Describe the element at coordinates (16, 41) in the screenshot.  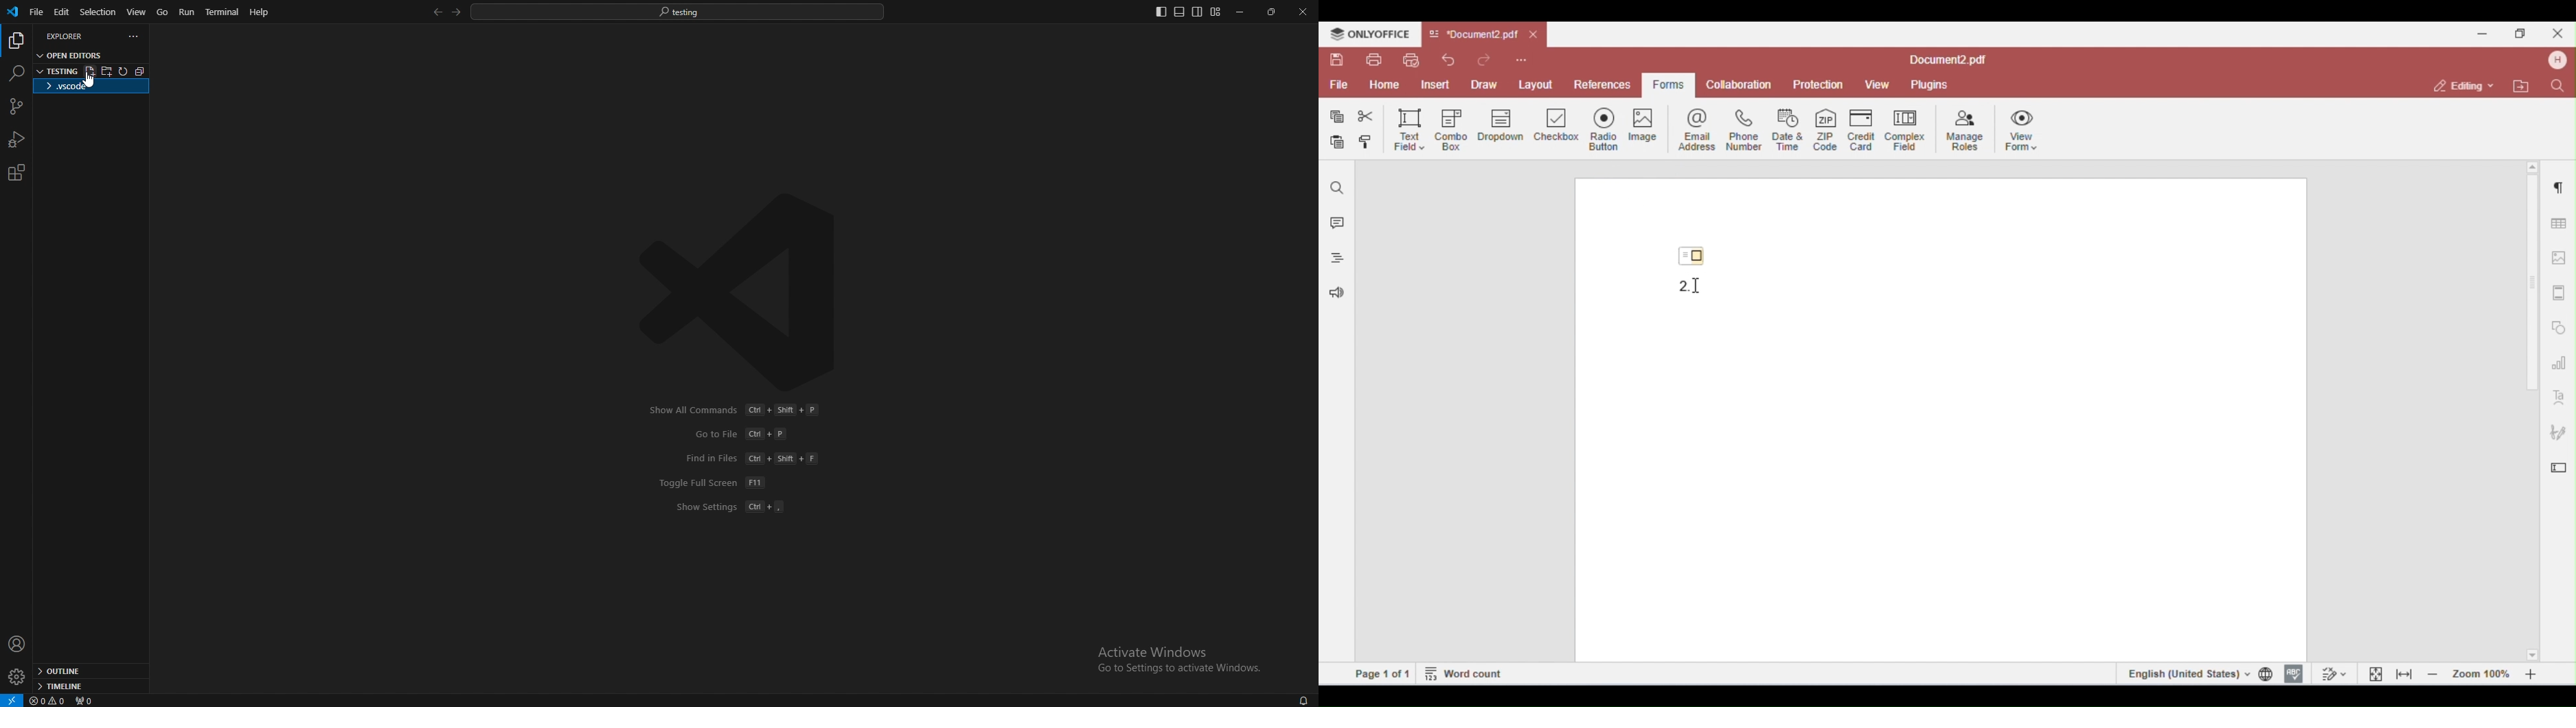
I see `explorer` at that location.